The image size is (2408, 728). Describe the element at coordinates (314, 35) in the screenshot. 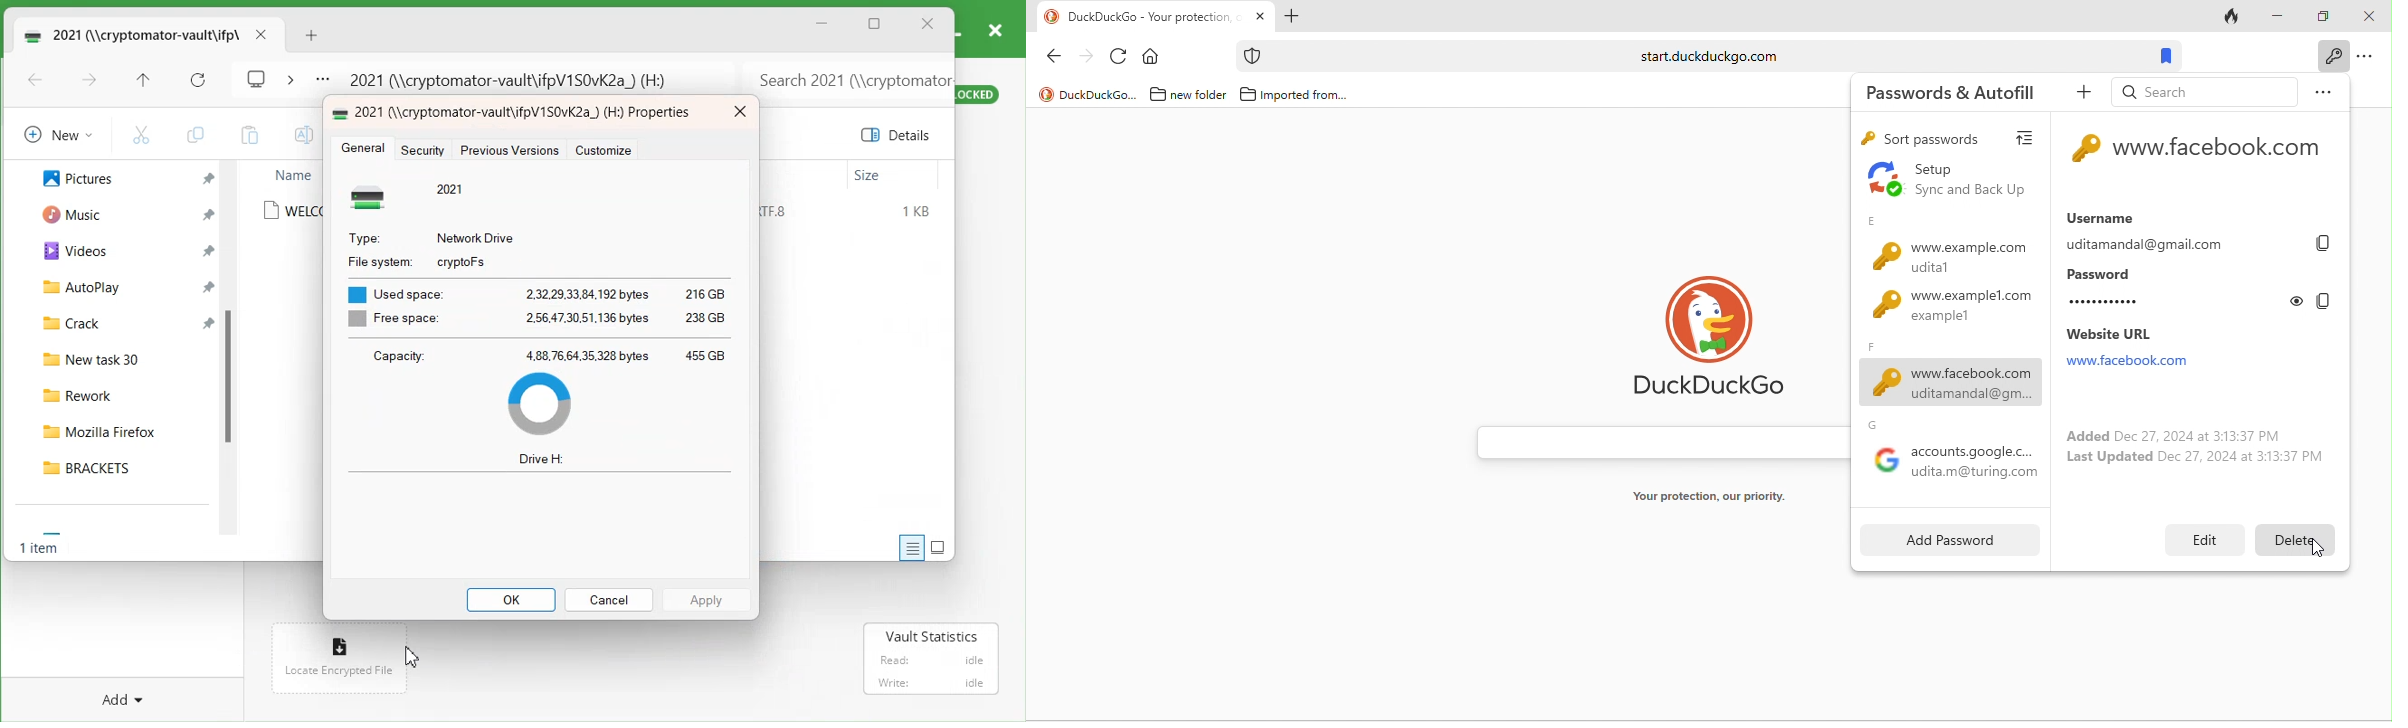

I see `Add new Tab` at that location.